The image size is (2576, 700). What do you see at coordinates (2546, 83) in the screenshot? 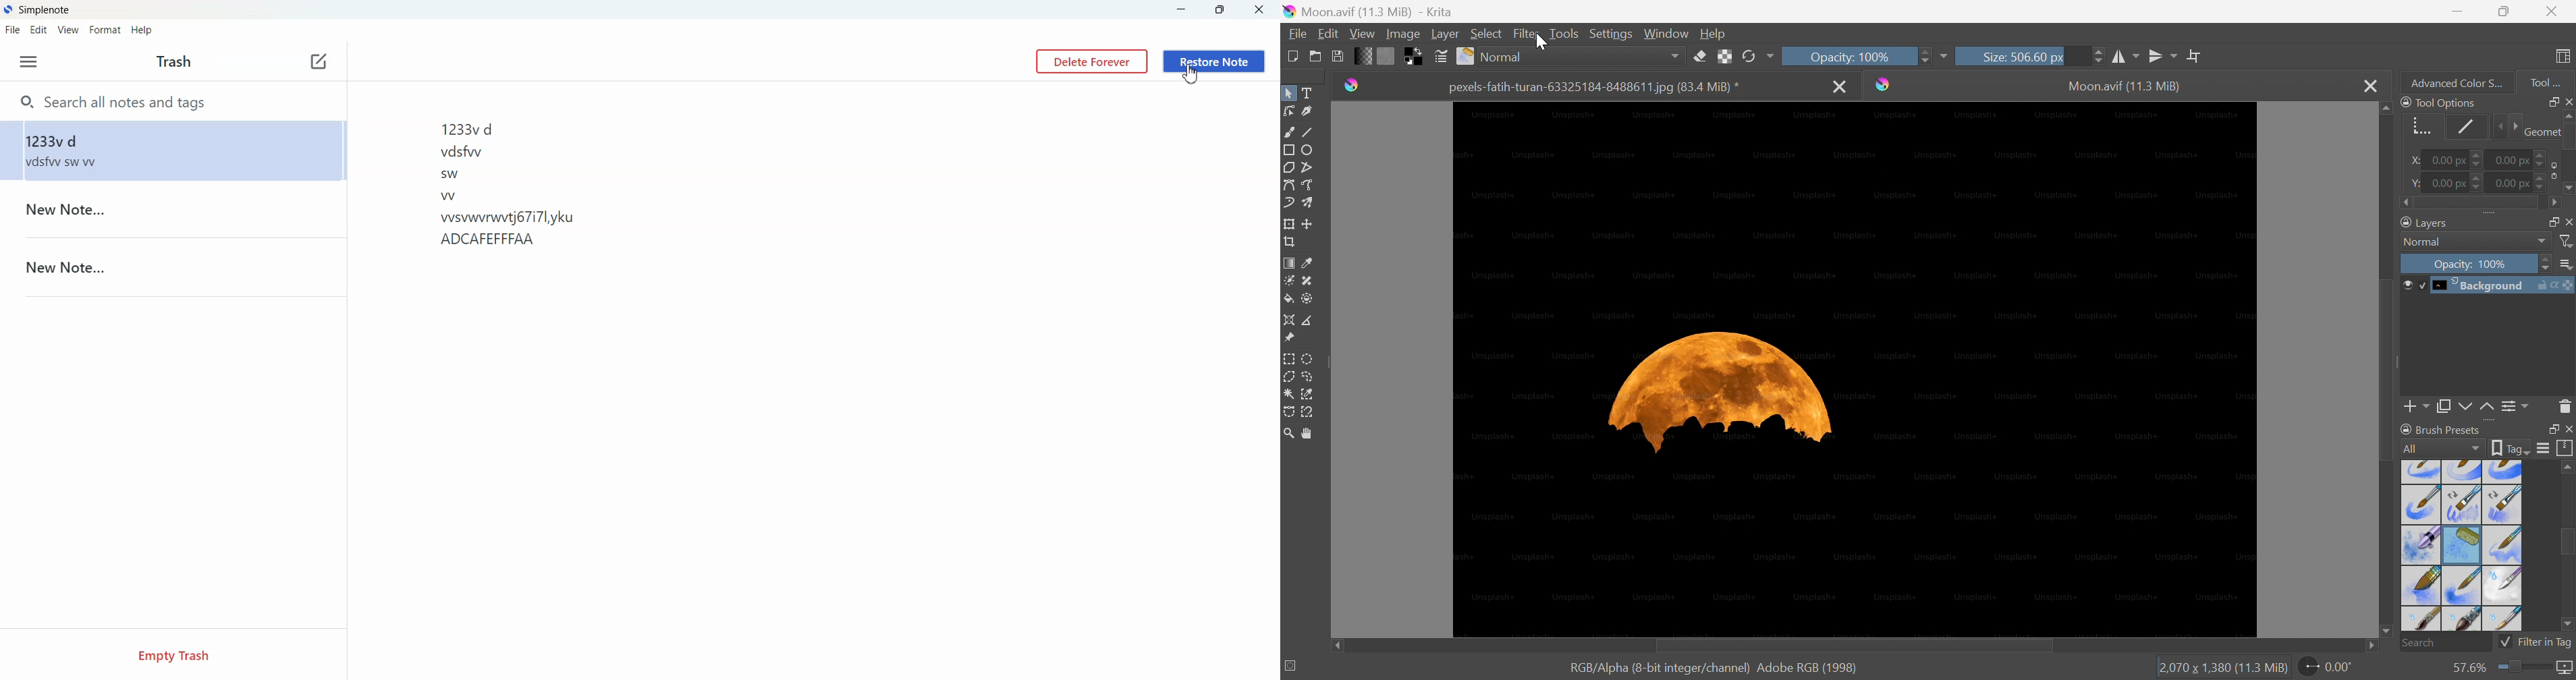
I see `Tool` at bounding box center [2546, 83].